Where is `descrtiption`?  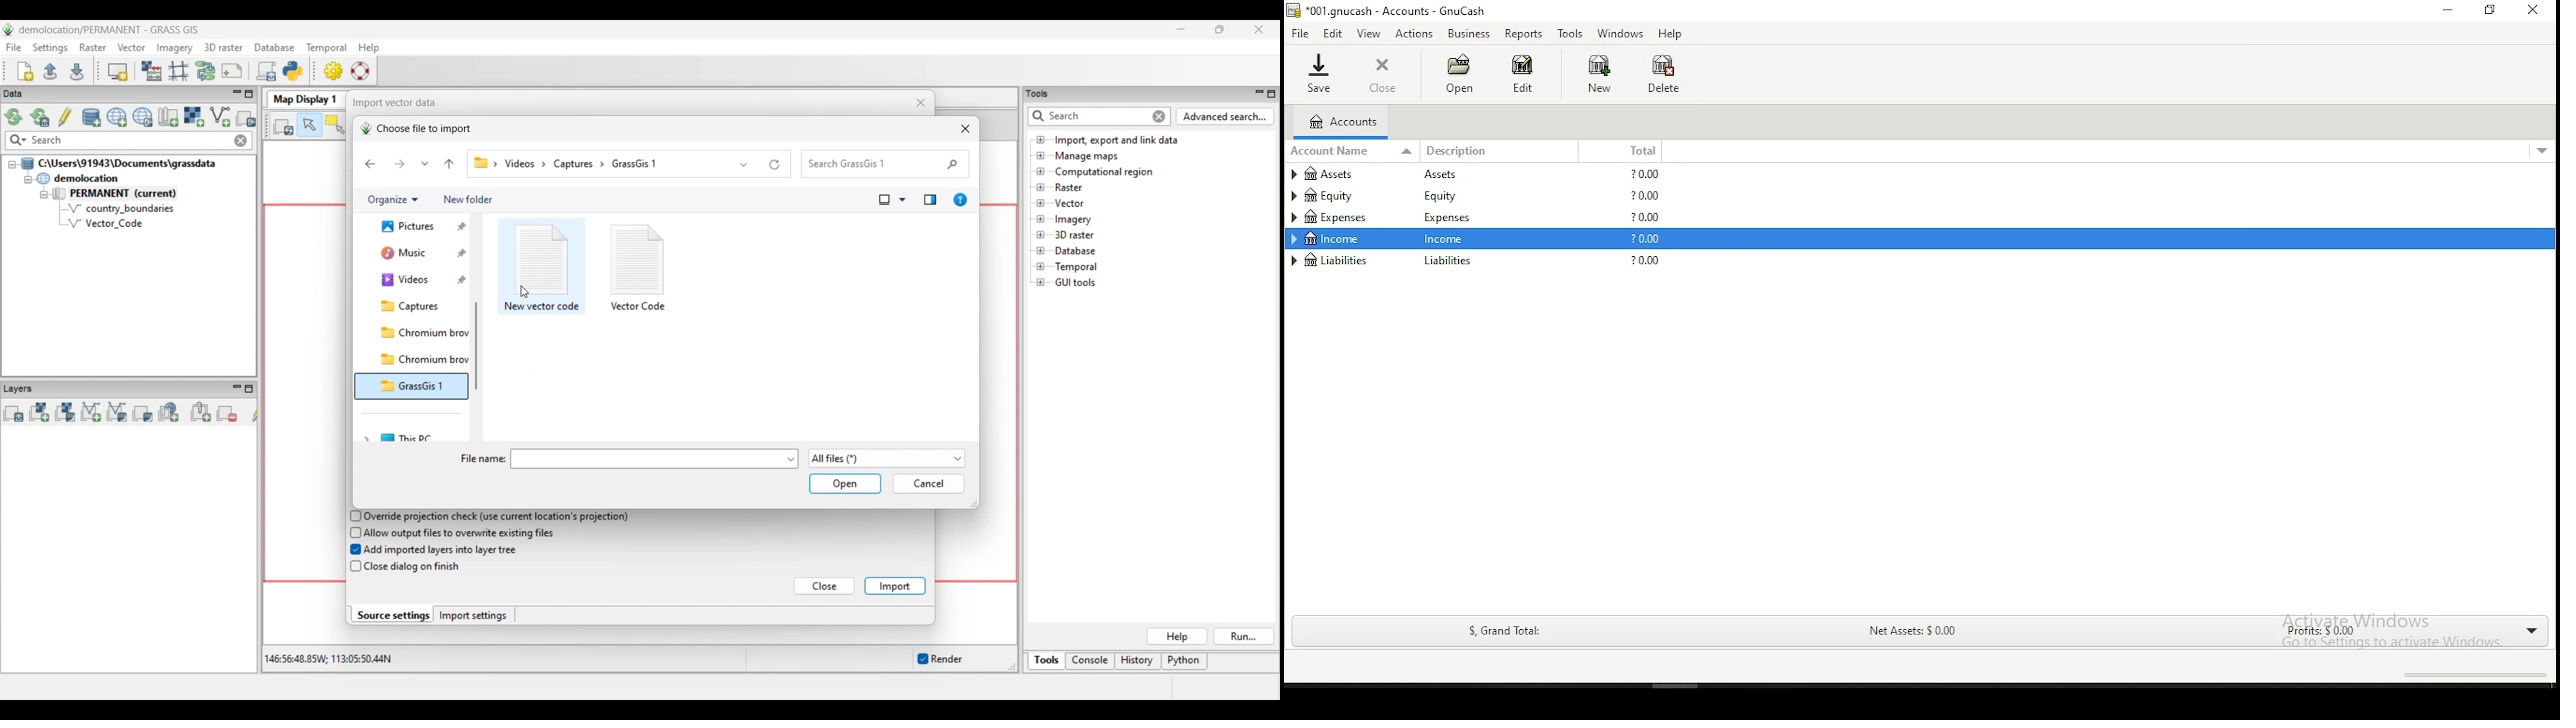 descrtiption is located at coordinates (1504, 151).